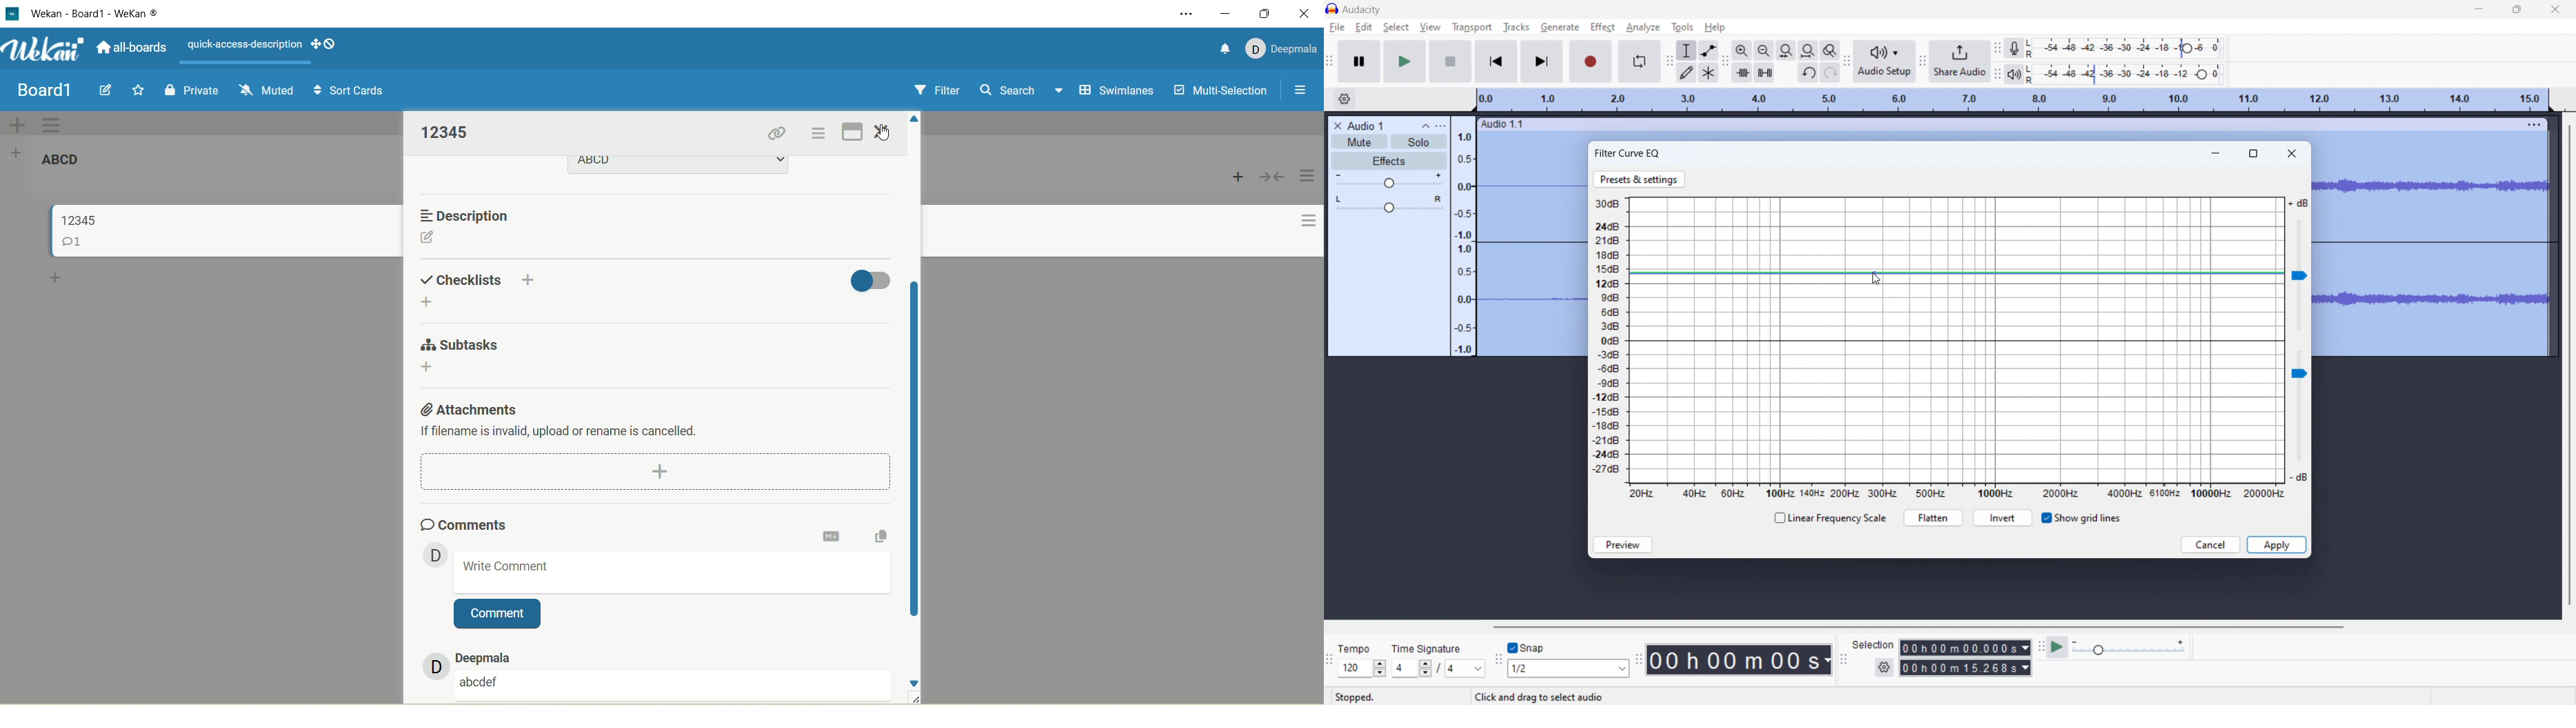 Image resolution: width=2576 pixels, height=728 pixels. Describe the element at coordinates (2059, 647) in the screenshot. I see `play at speed` at that location.